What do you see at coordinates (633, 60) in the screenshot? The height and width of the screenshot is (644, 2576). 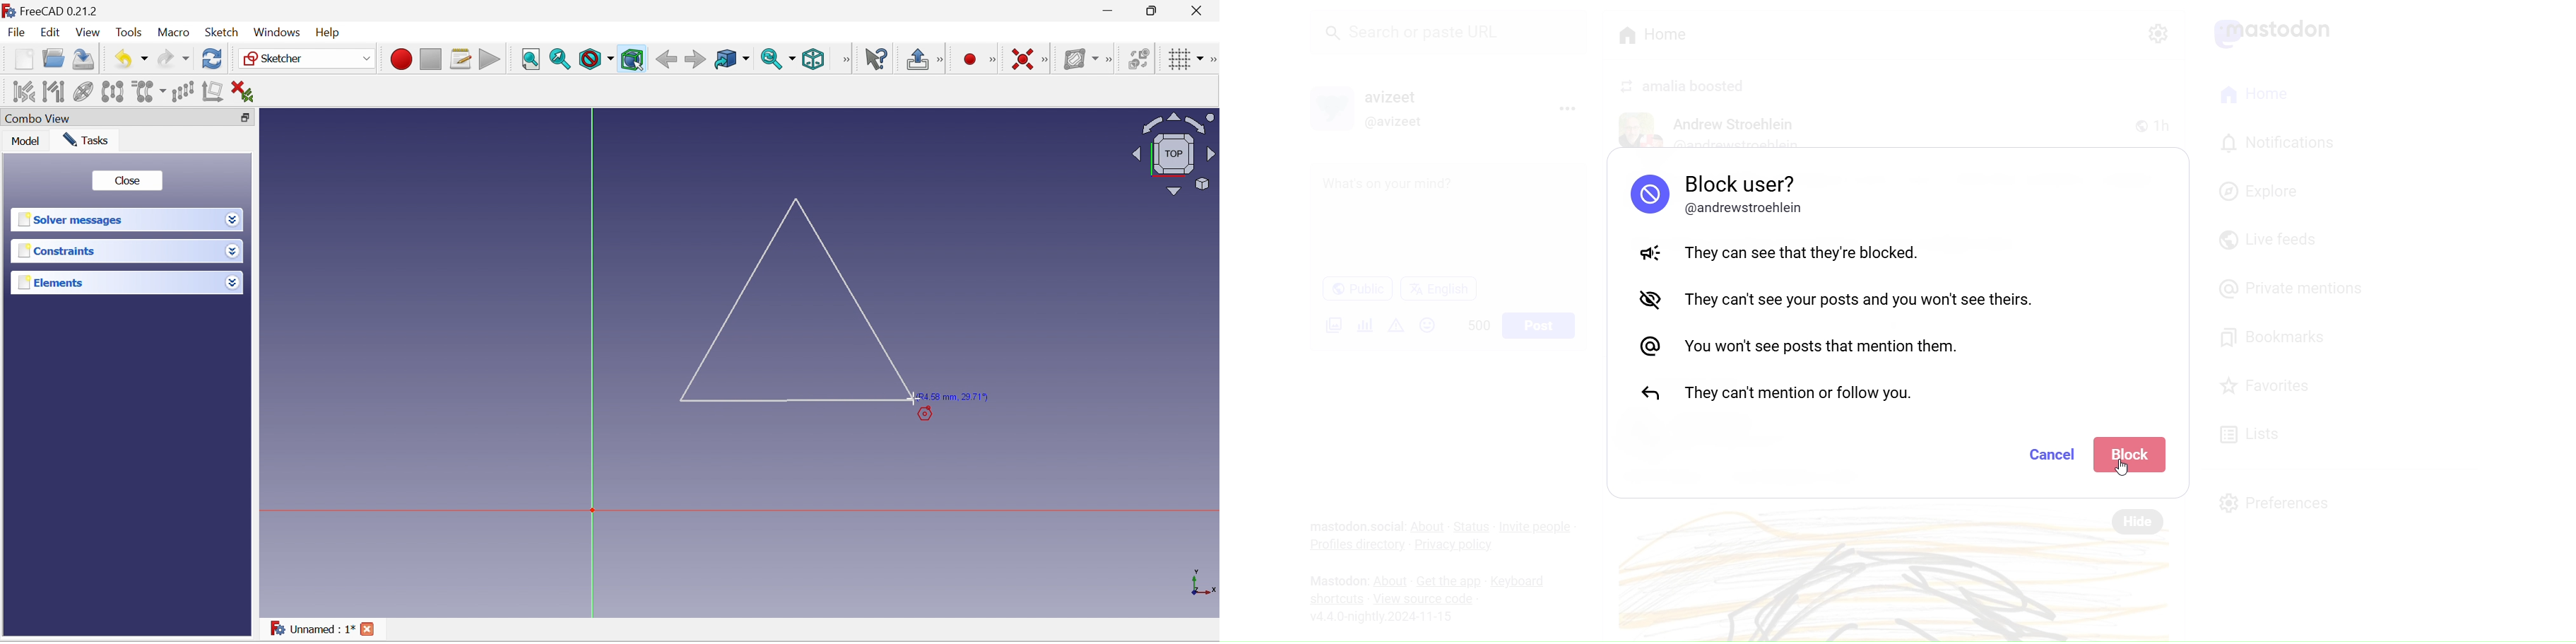 I see `Bounding box` at bounding box center [633, 60].